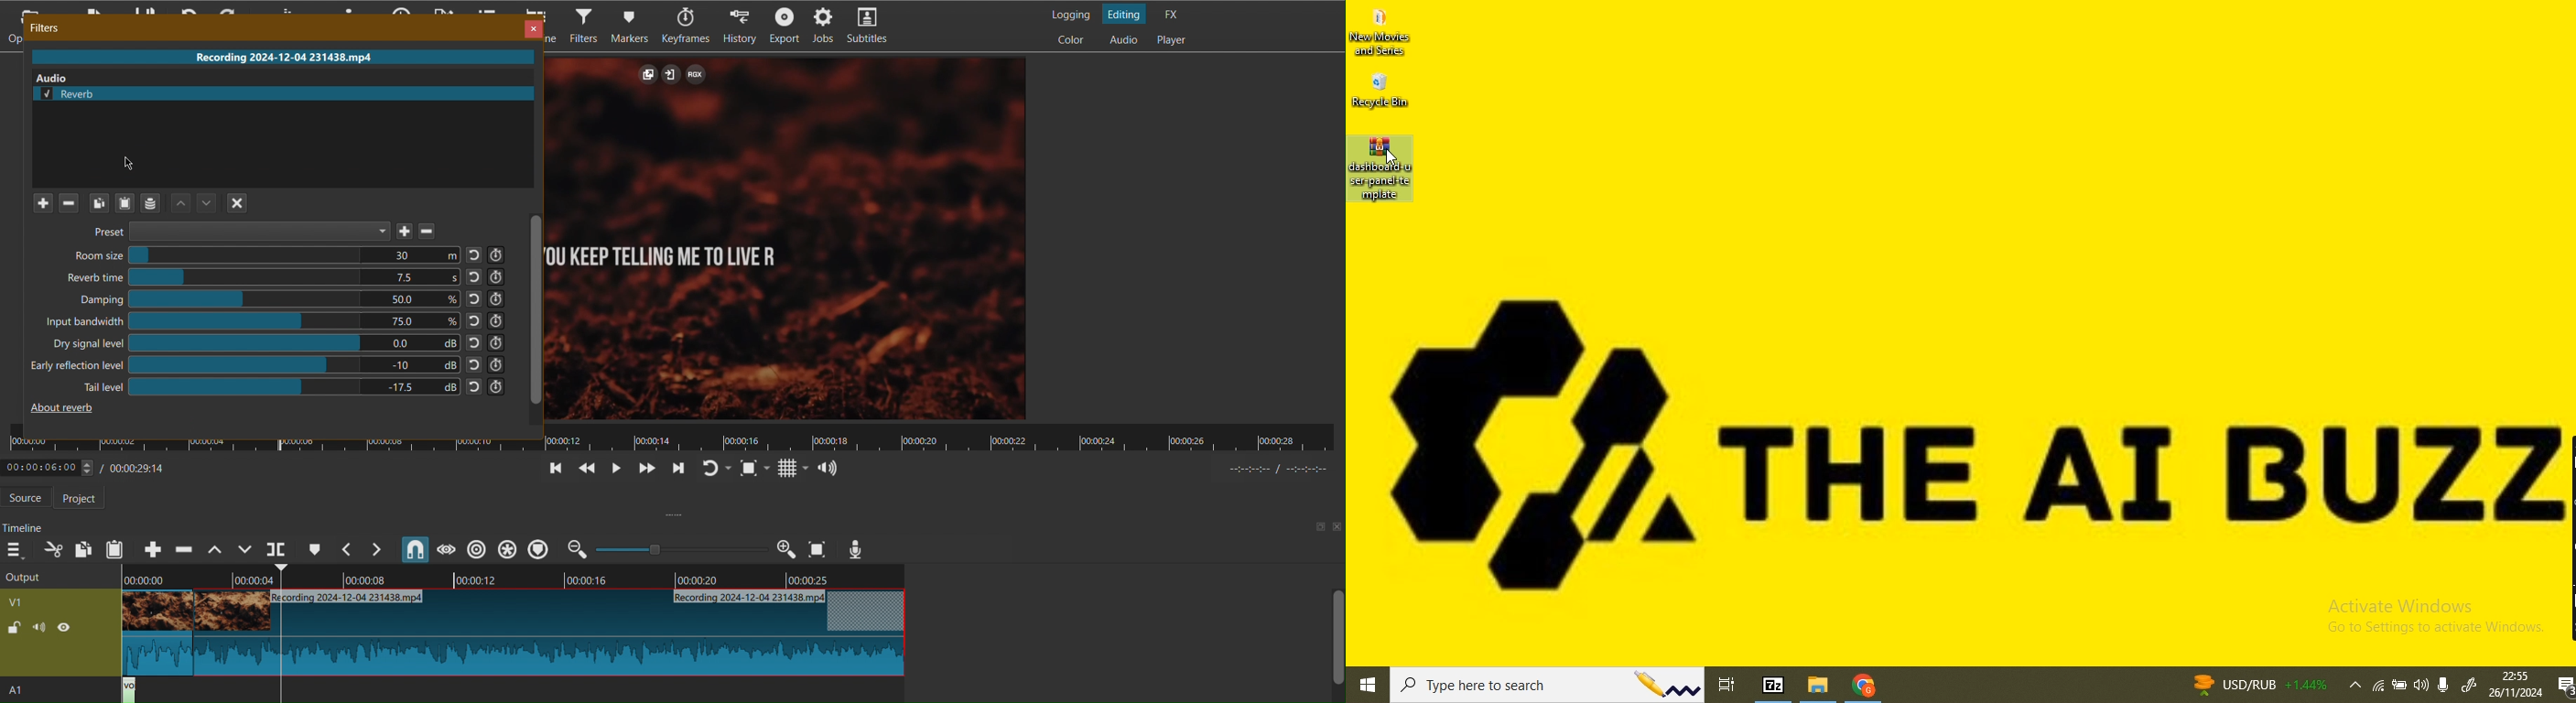 This screenshot has height=728, width=2576. Describe the element at coordinates (1175, 13) in the screenshot. I see `FX` at that location.